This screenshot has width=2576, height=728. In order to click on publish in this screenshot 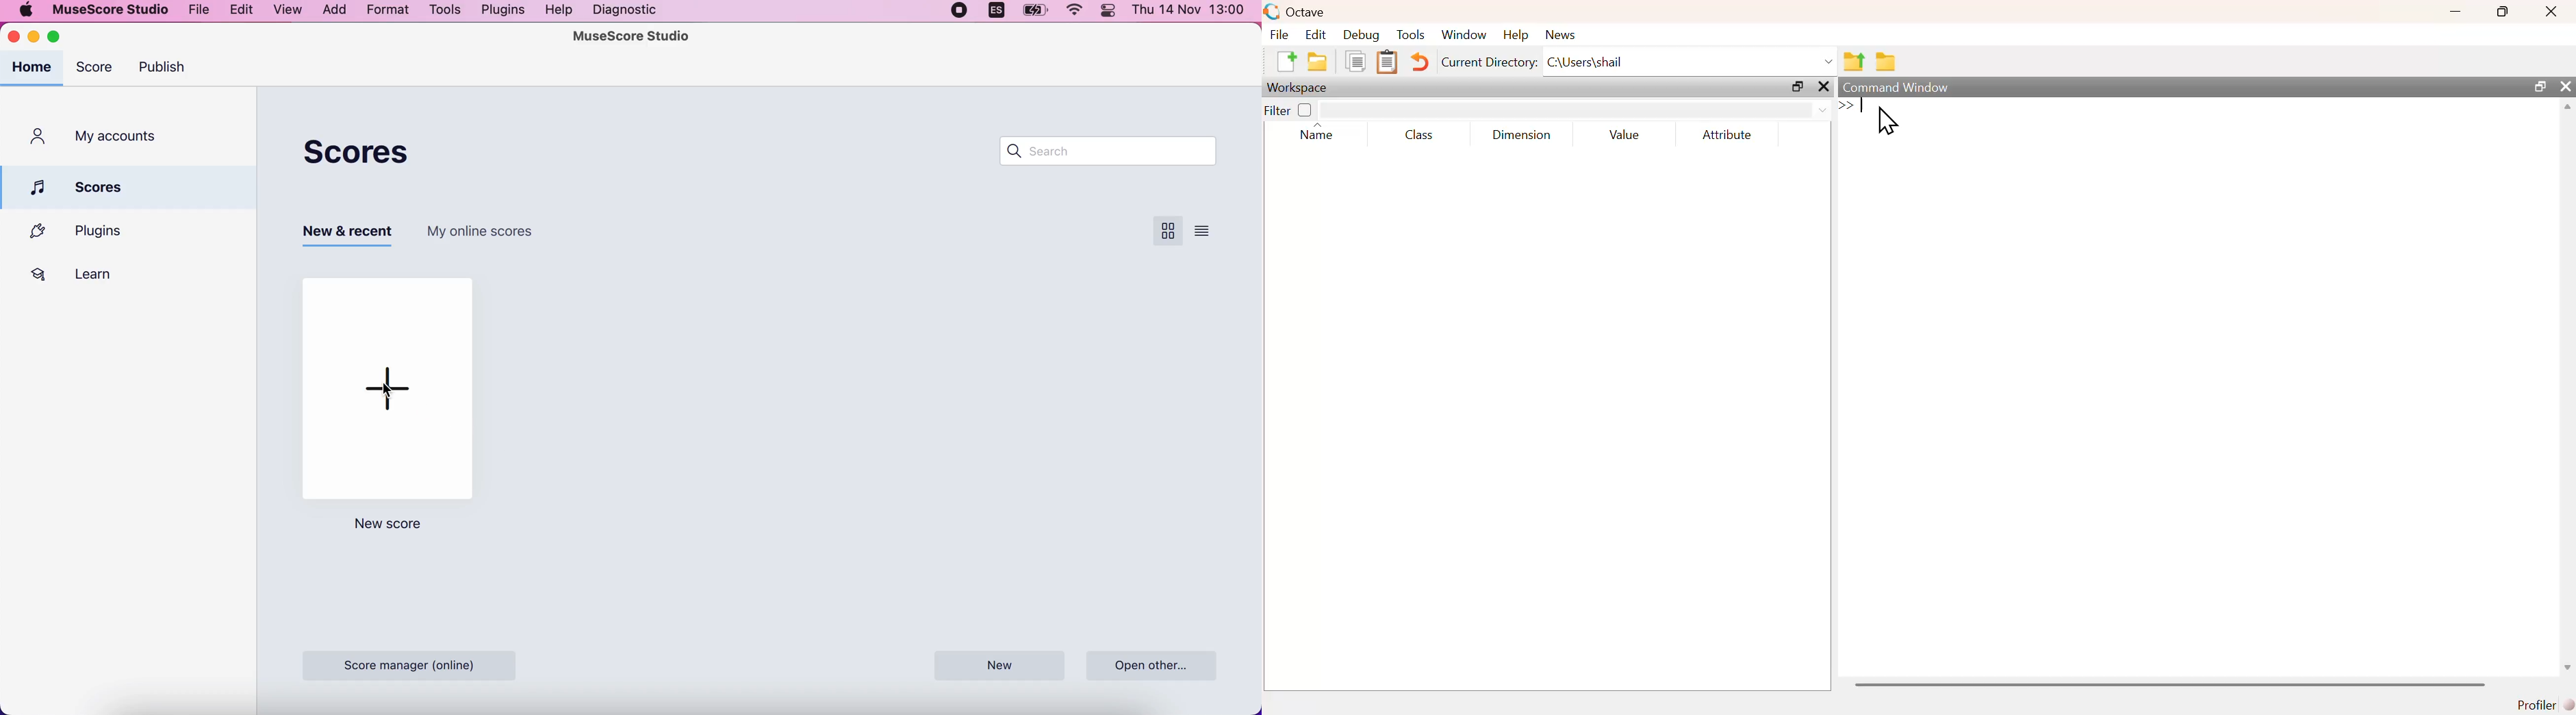, I will do `click(168, 70)`.